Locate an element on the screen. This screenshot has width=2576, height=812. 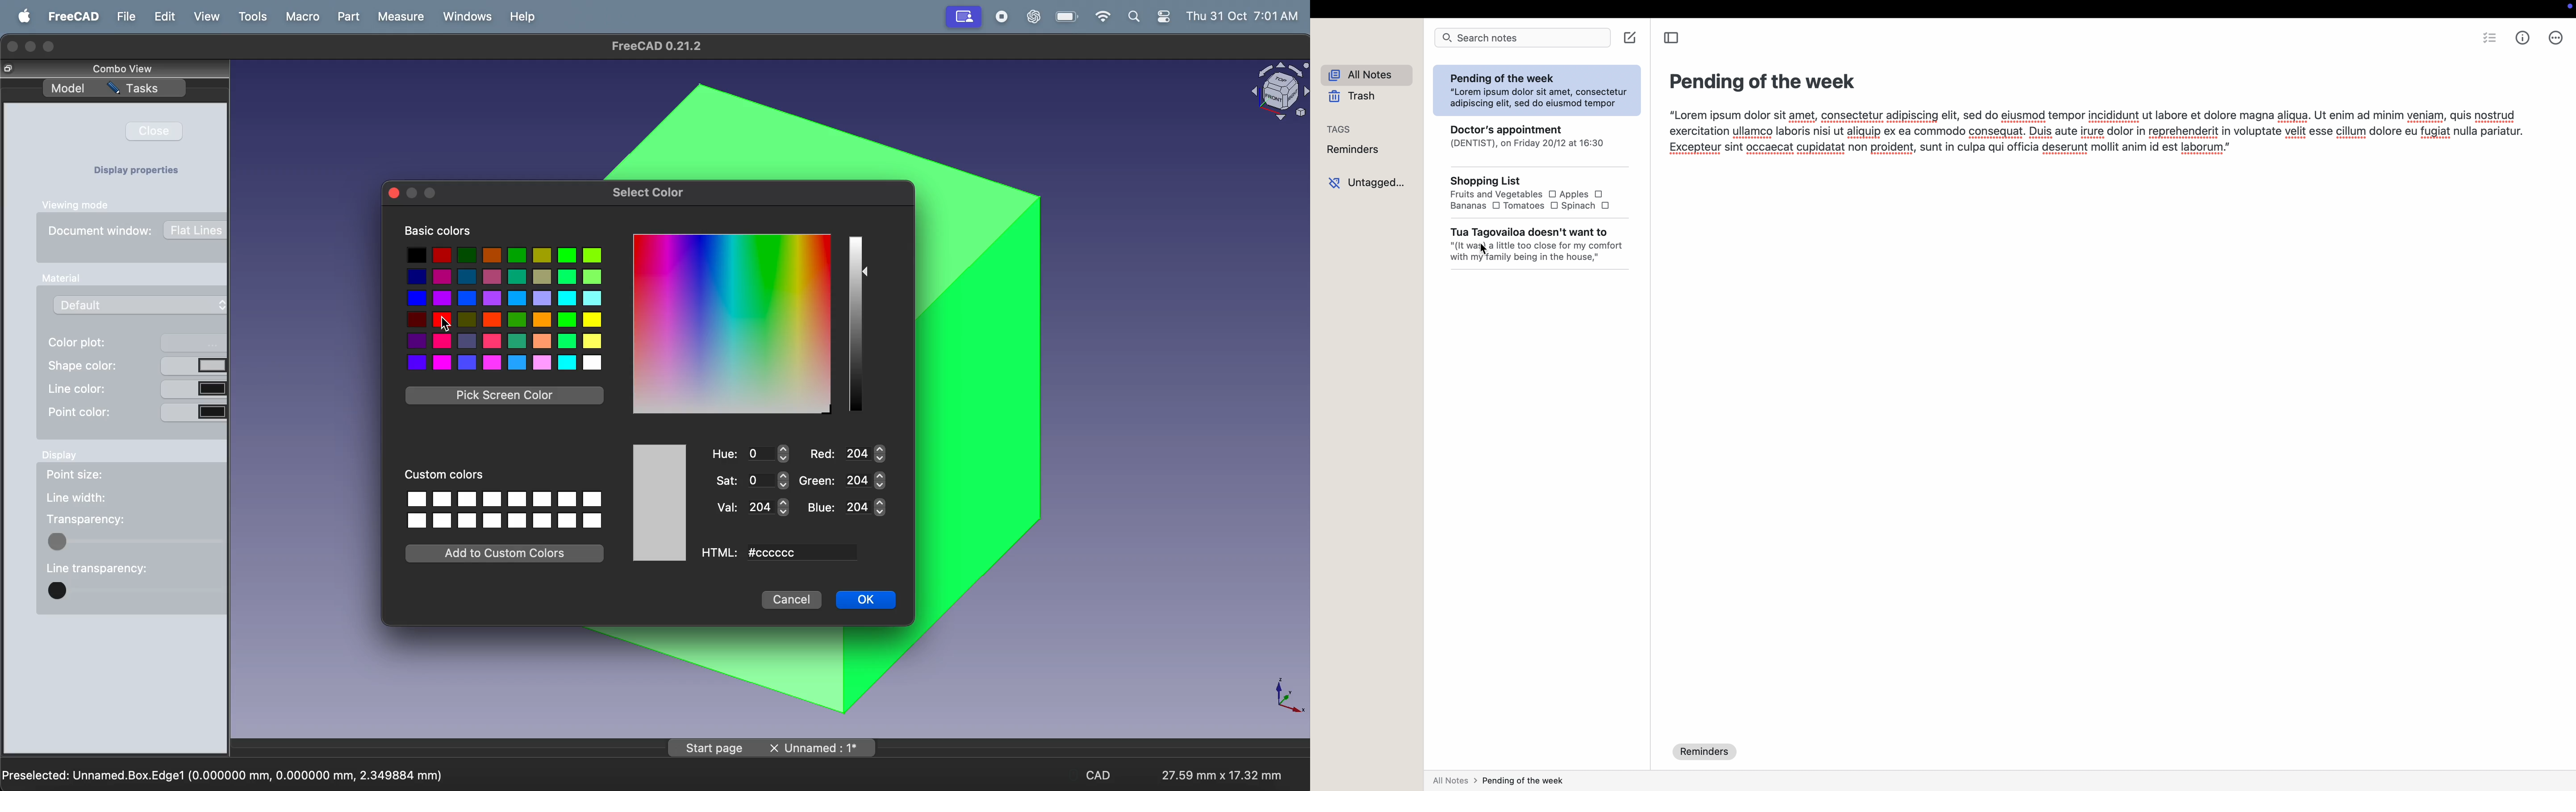
 is located at coordinates (59, 279).